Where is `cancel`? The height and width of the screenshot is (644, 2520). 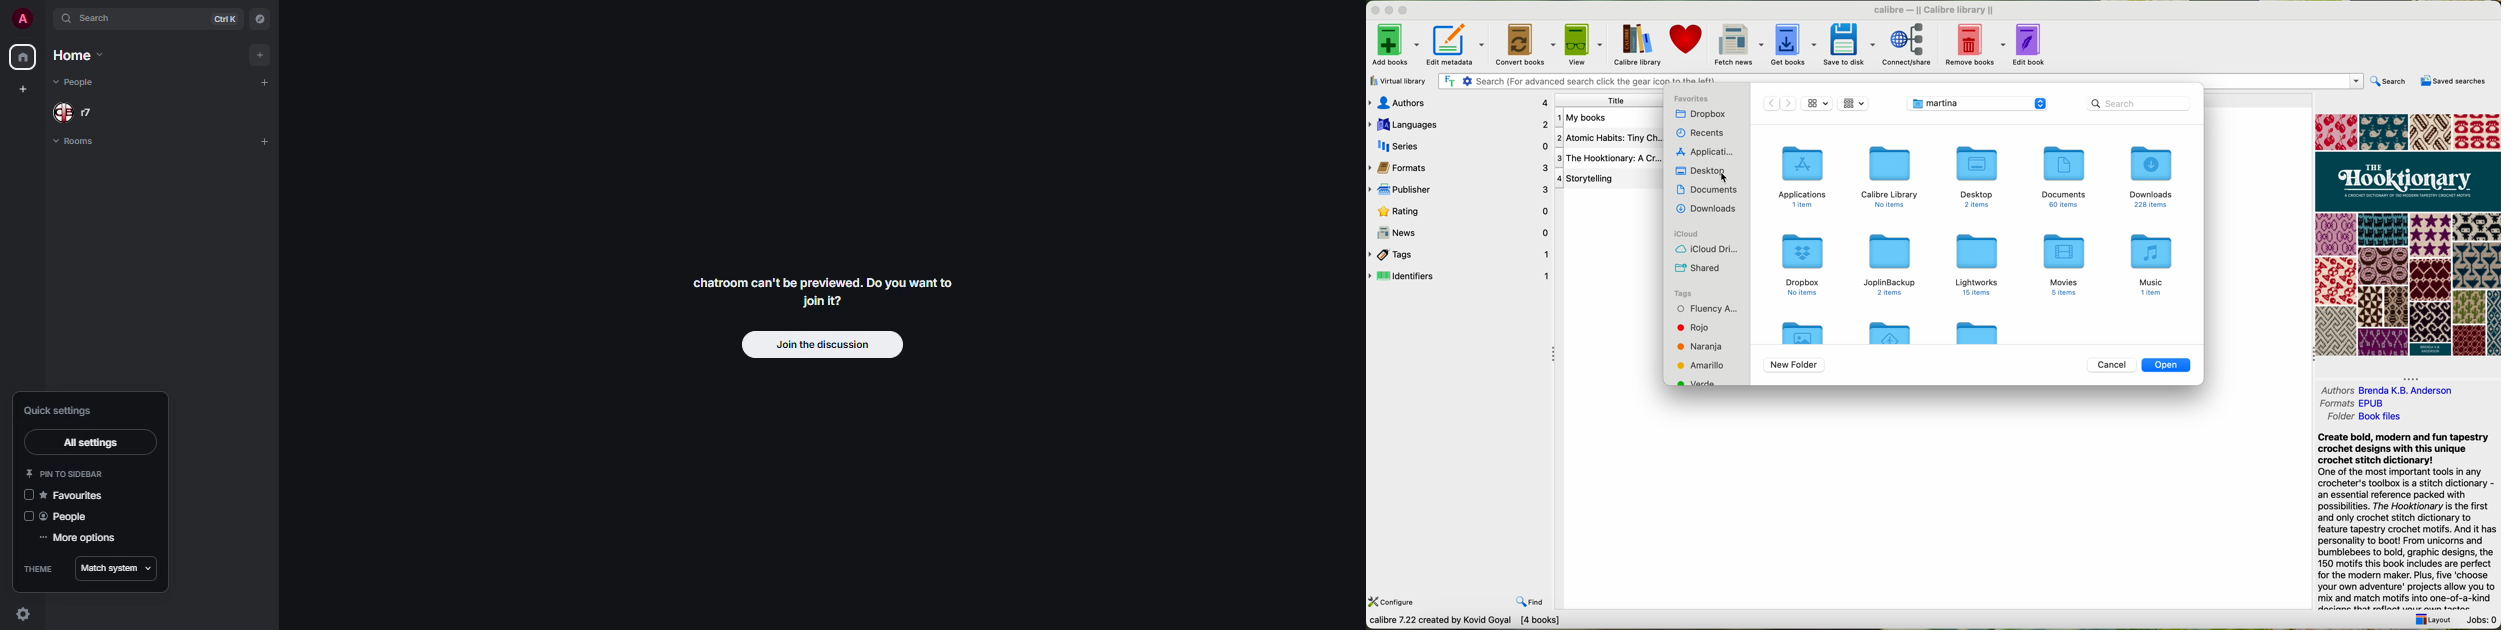 cancel is located at coordinates (2113, 365).